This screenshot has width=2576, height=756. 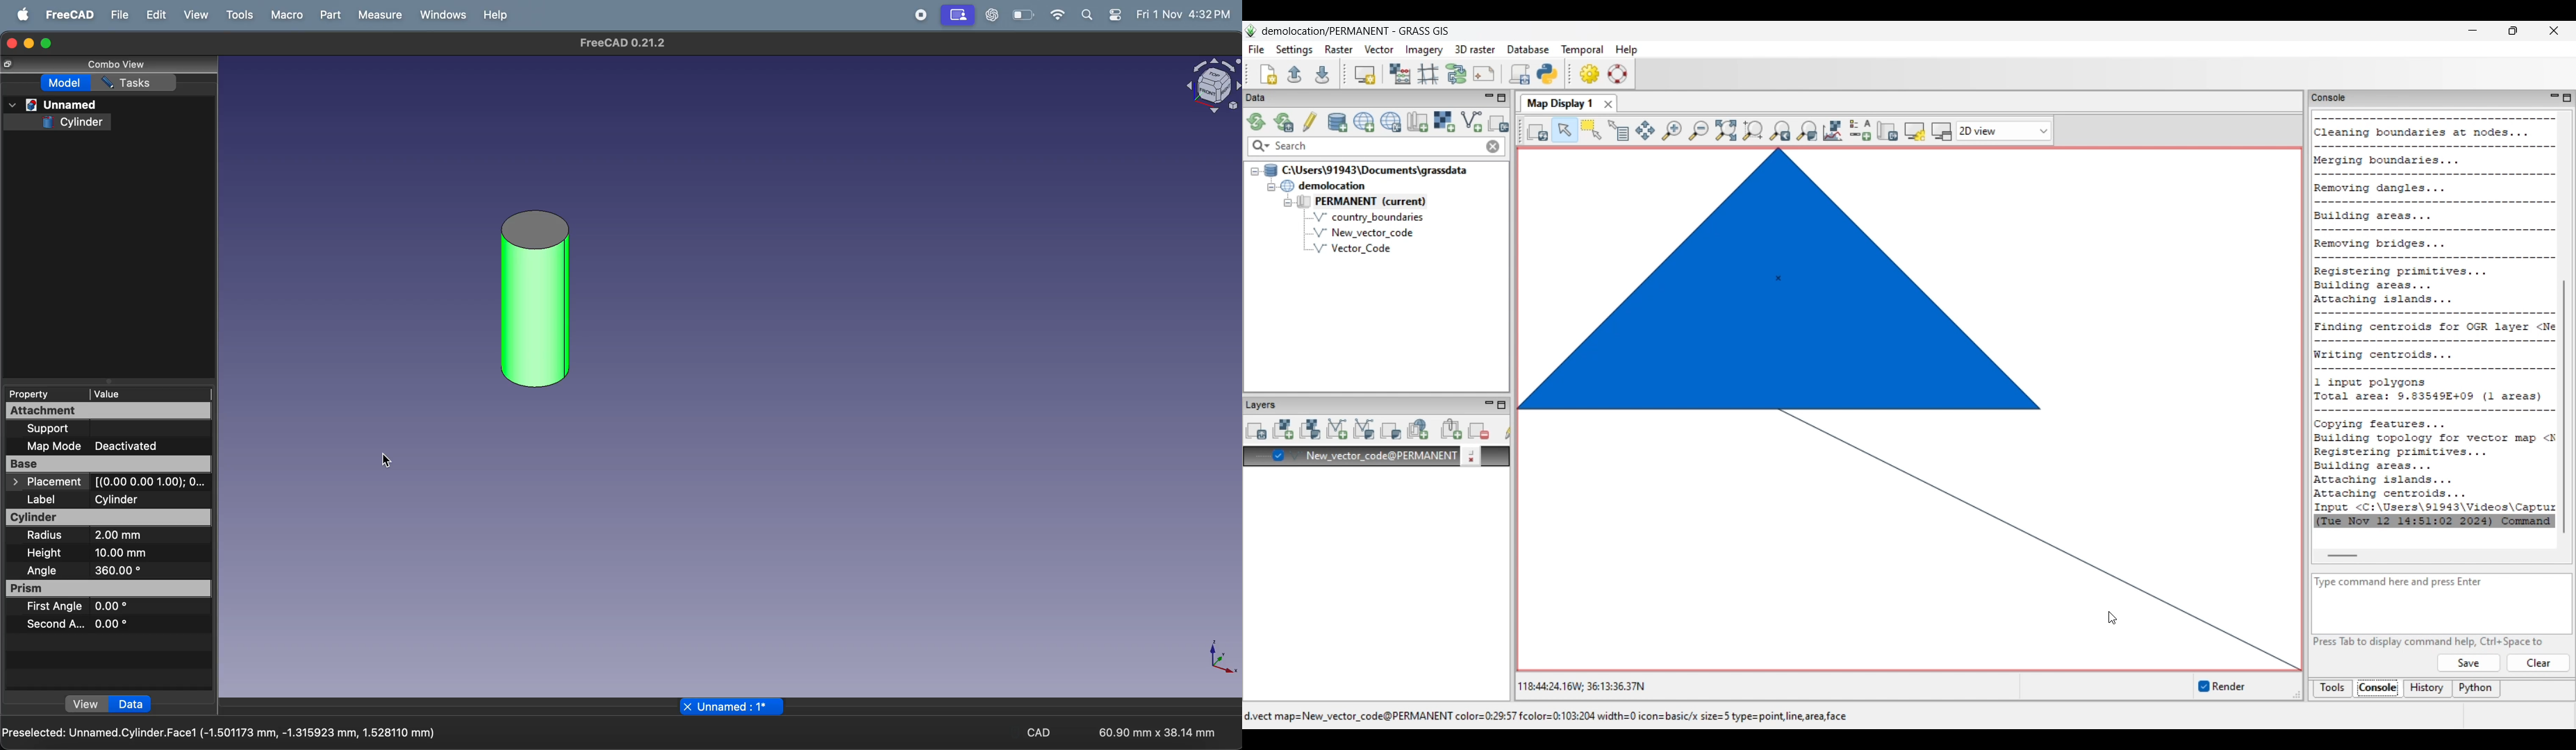 What do you see at coordinates (143, 499) in the screenshot?
I see `cylinder` at bounding box center [143, 499].